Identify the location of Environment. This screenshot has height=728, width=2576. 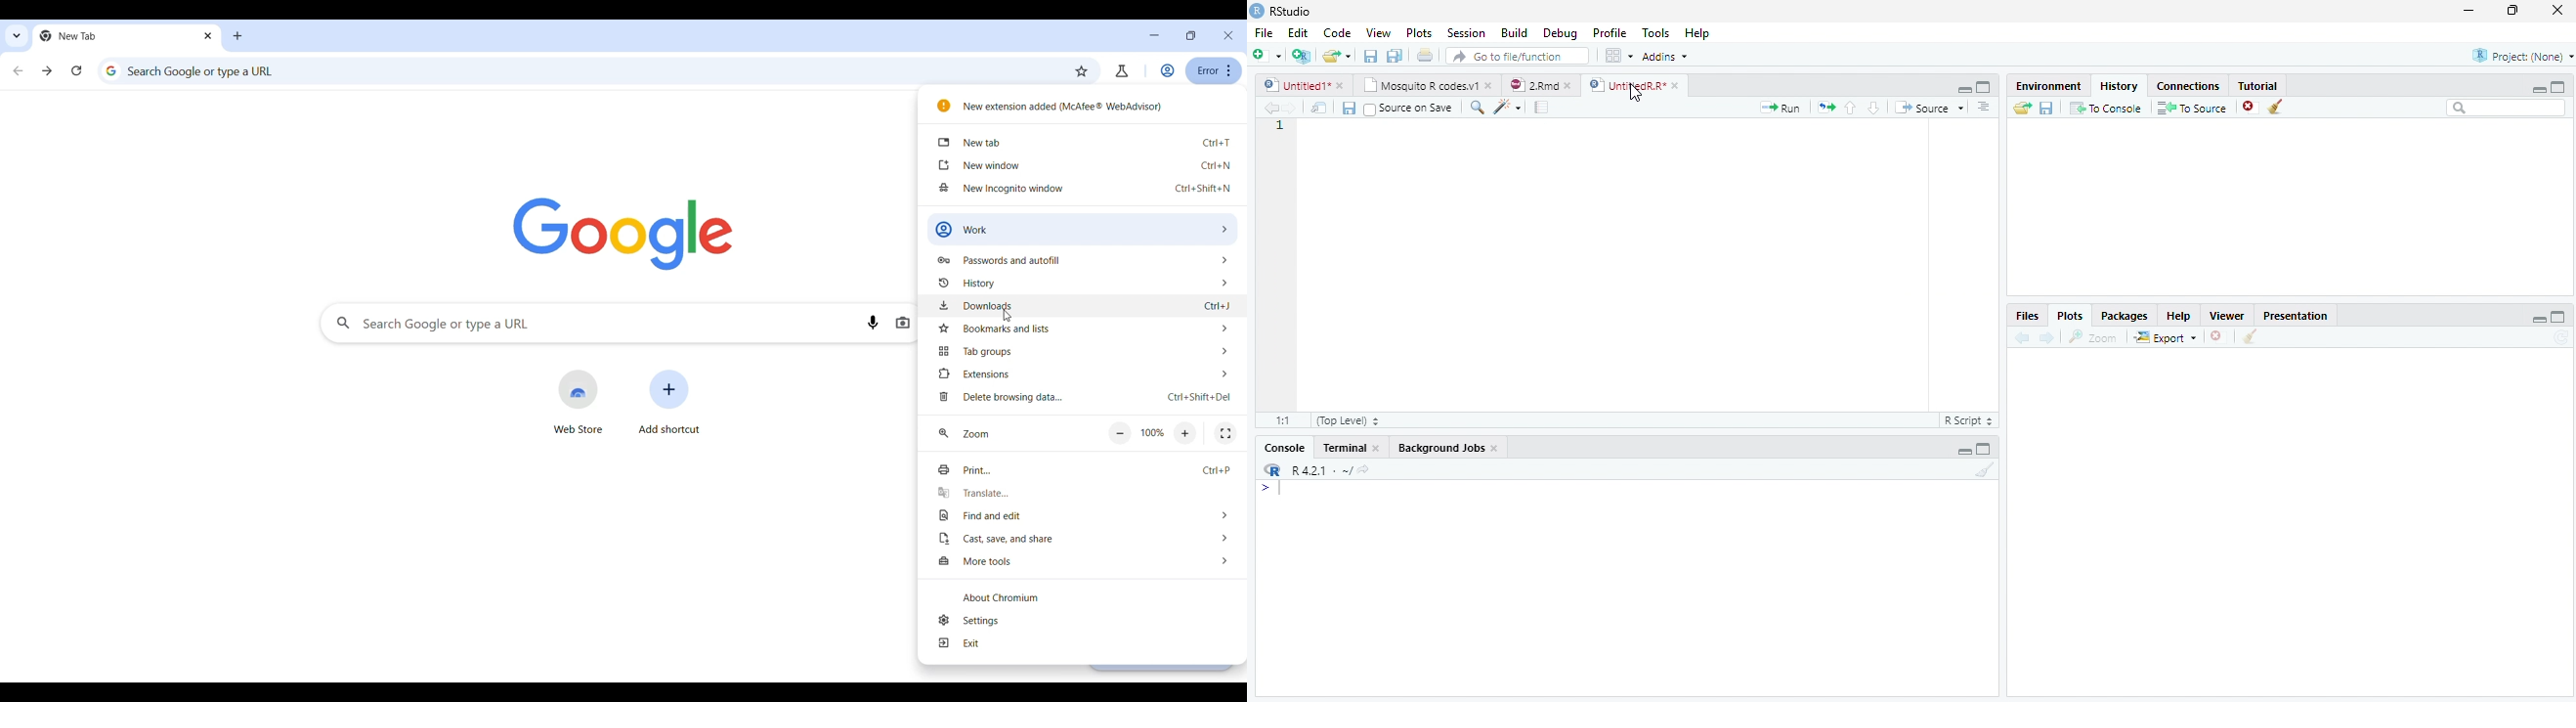
(2046, 86).